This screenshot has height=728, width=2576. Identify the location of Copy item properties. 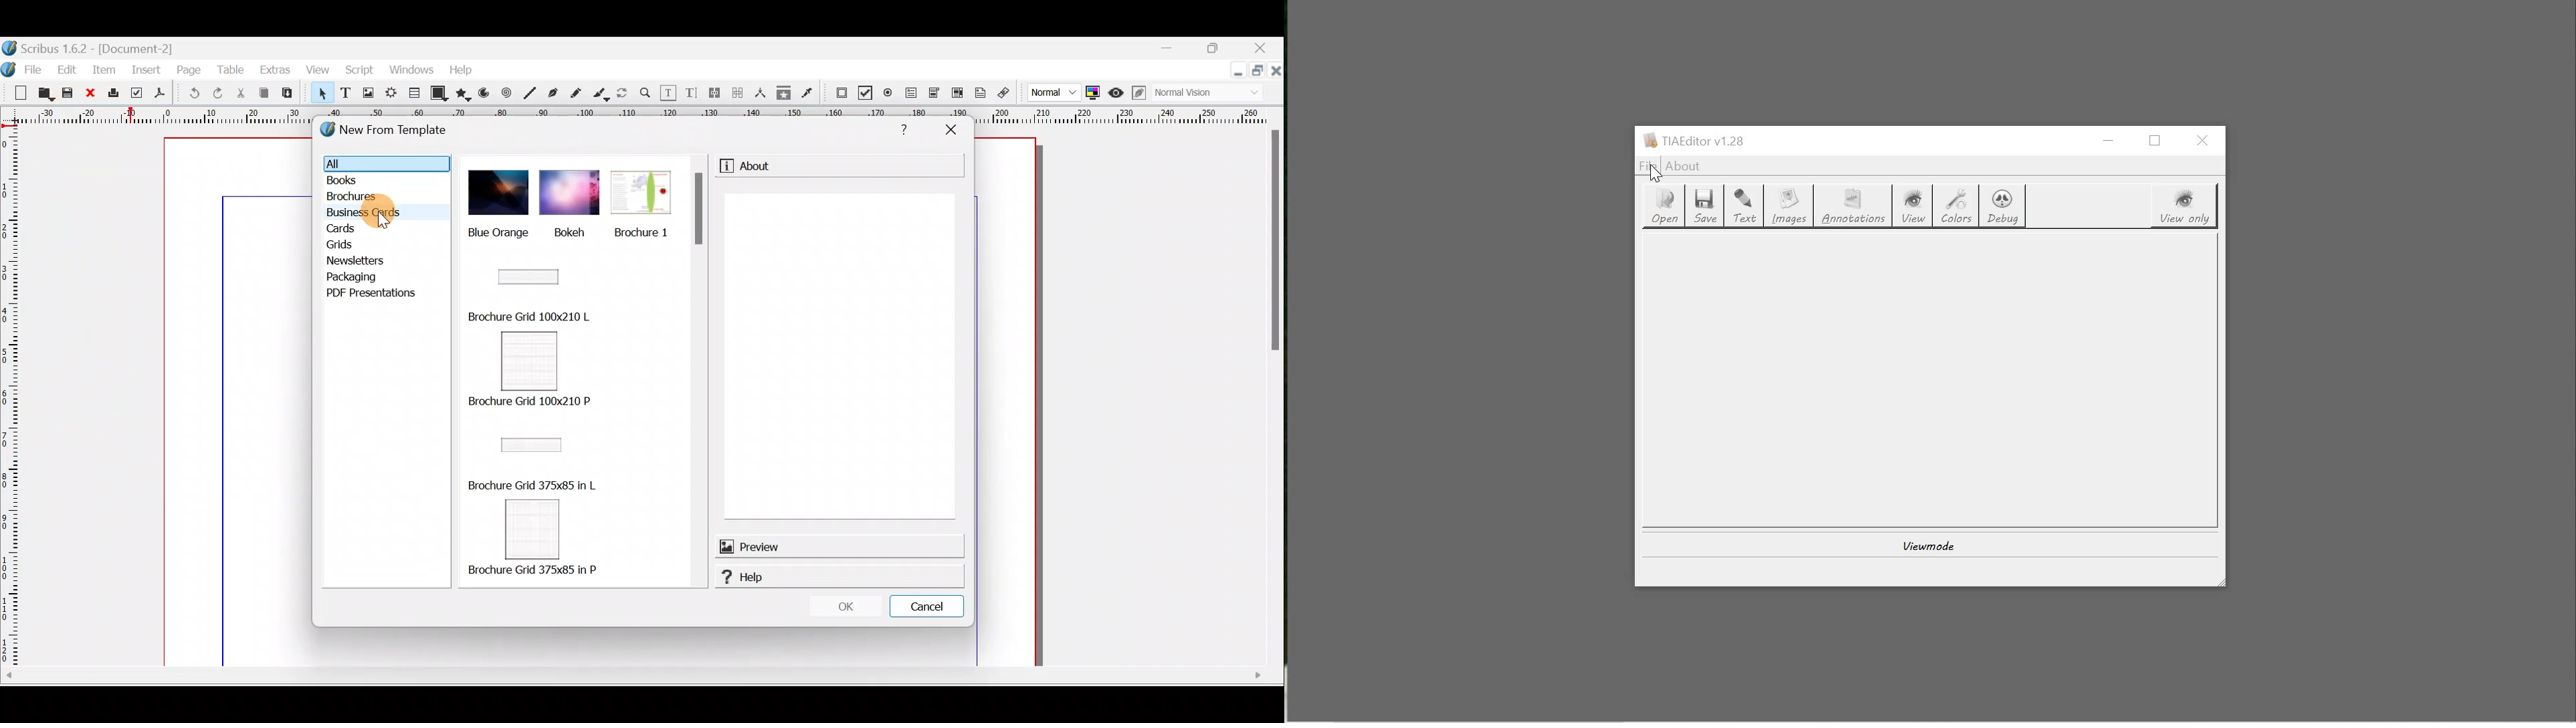
(784, 92).